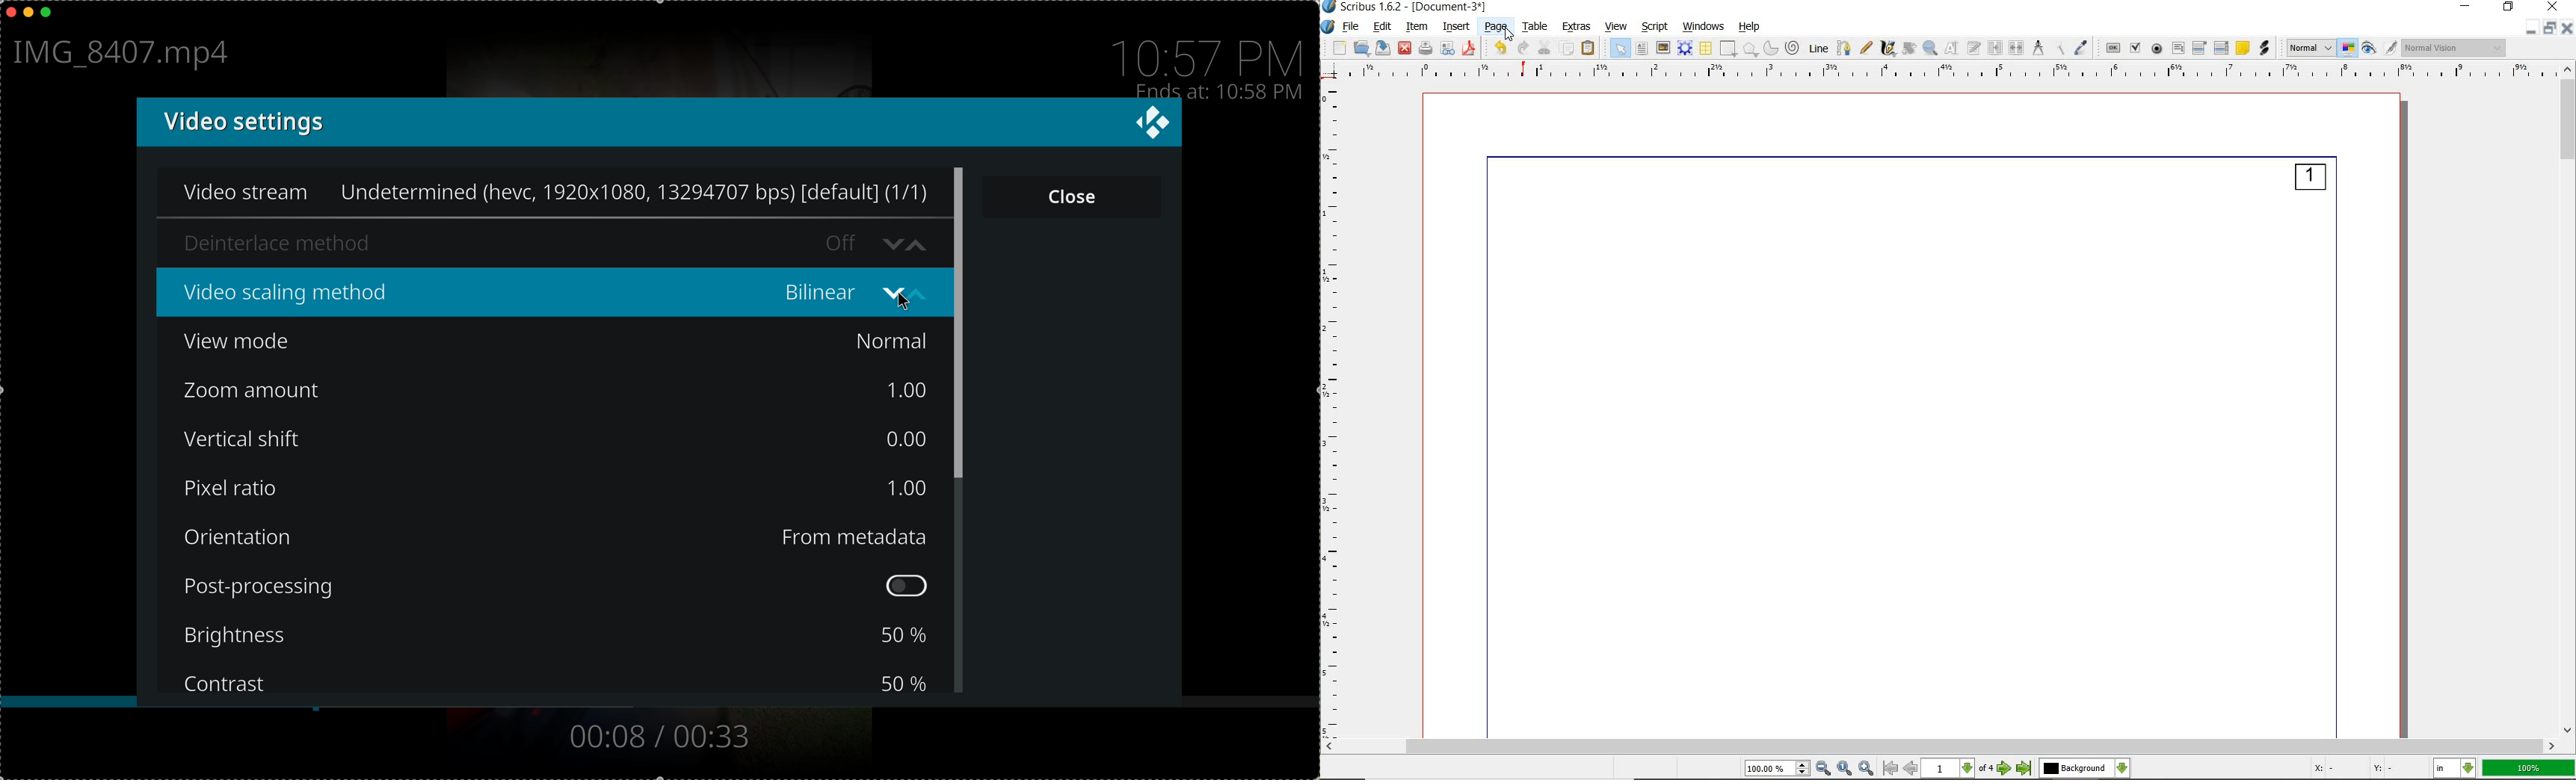 This screenshot has height=784, width=2576. I want to click on calligraphic line, so click(1888, 49).